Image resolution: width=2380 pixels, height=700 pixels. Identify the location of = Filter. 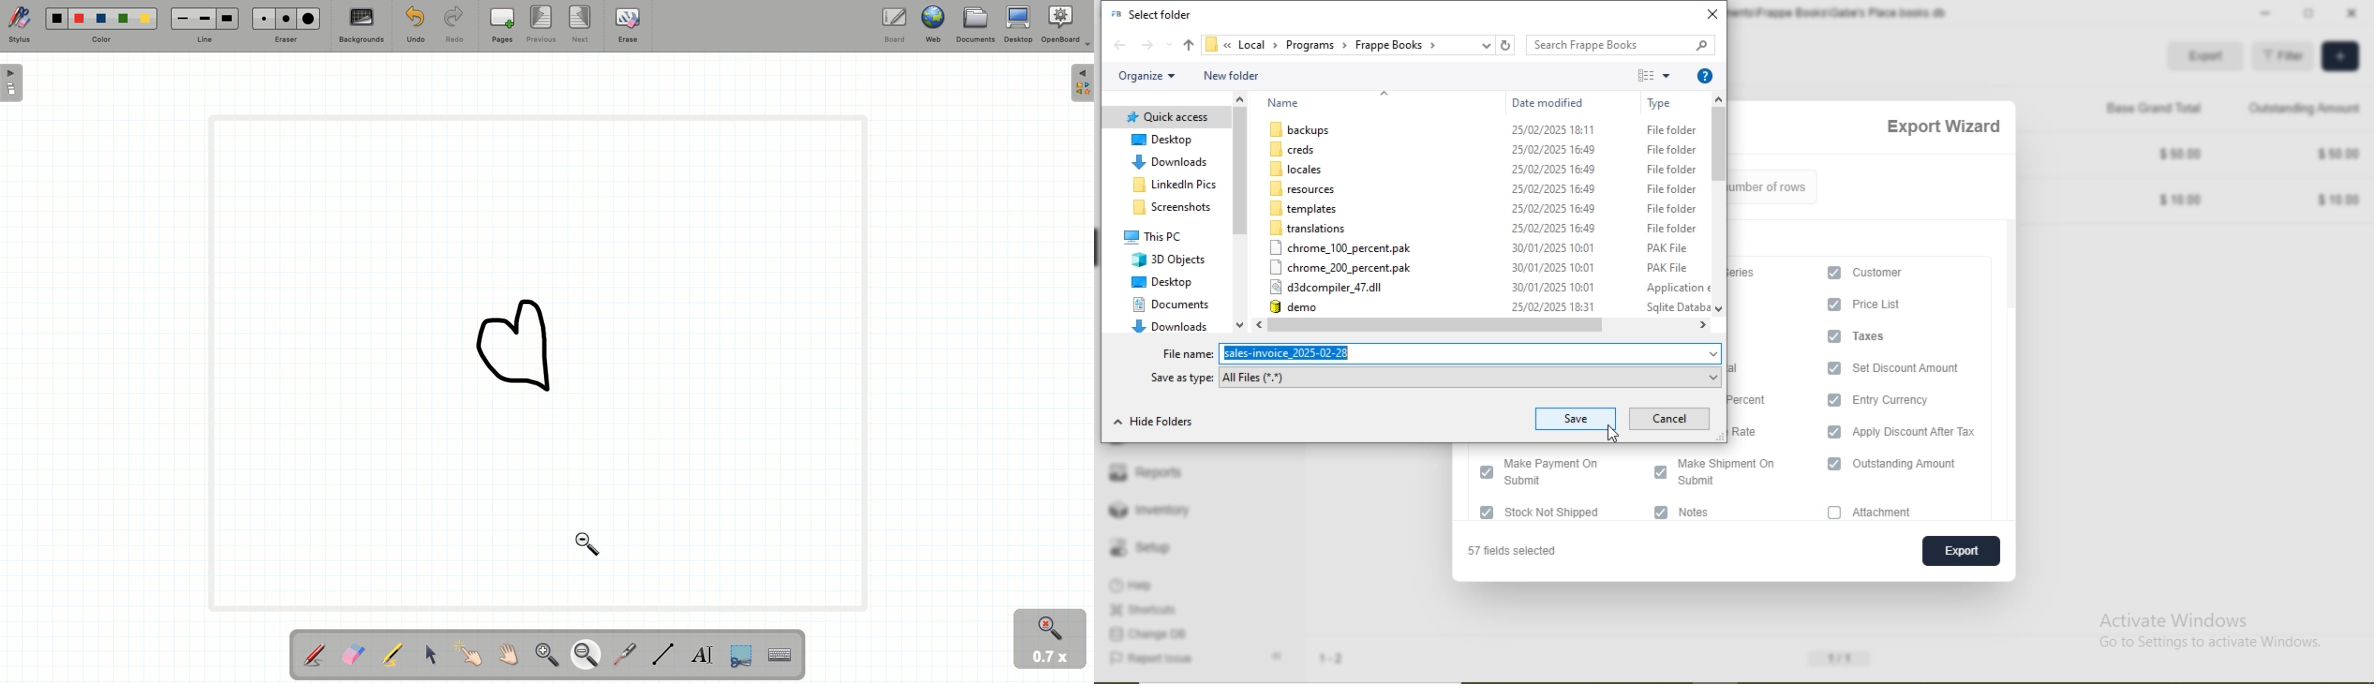
(2283, 57).